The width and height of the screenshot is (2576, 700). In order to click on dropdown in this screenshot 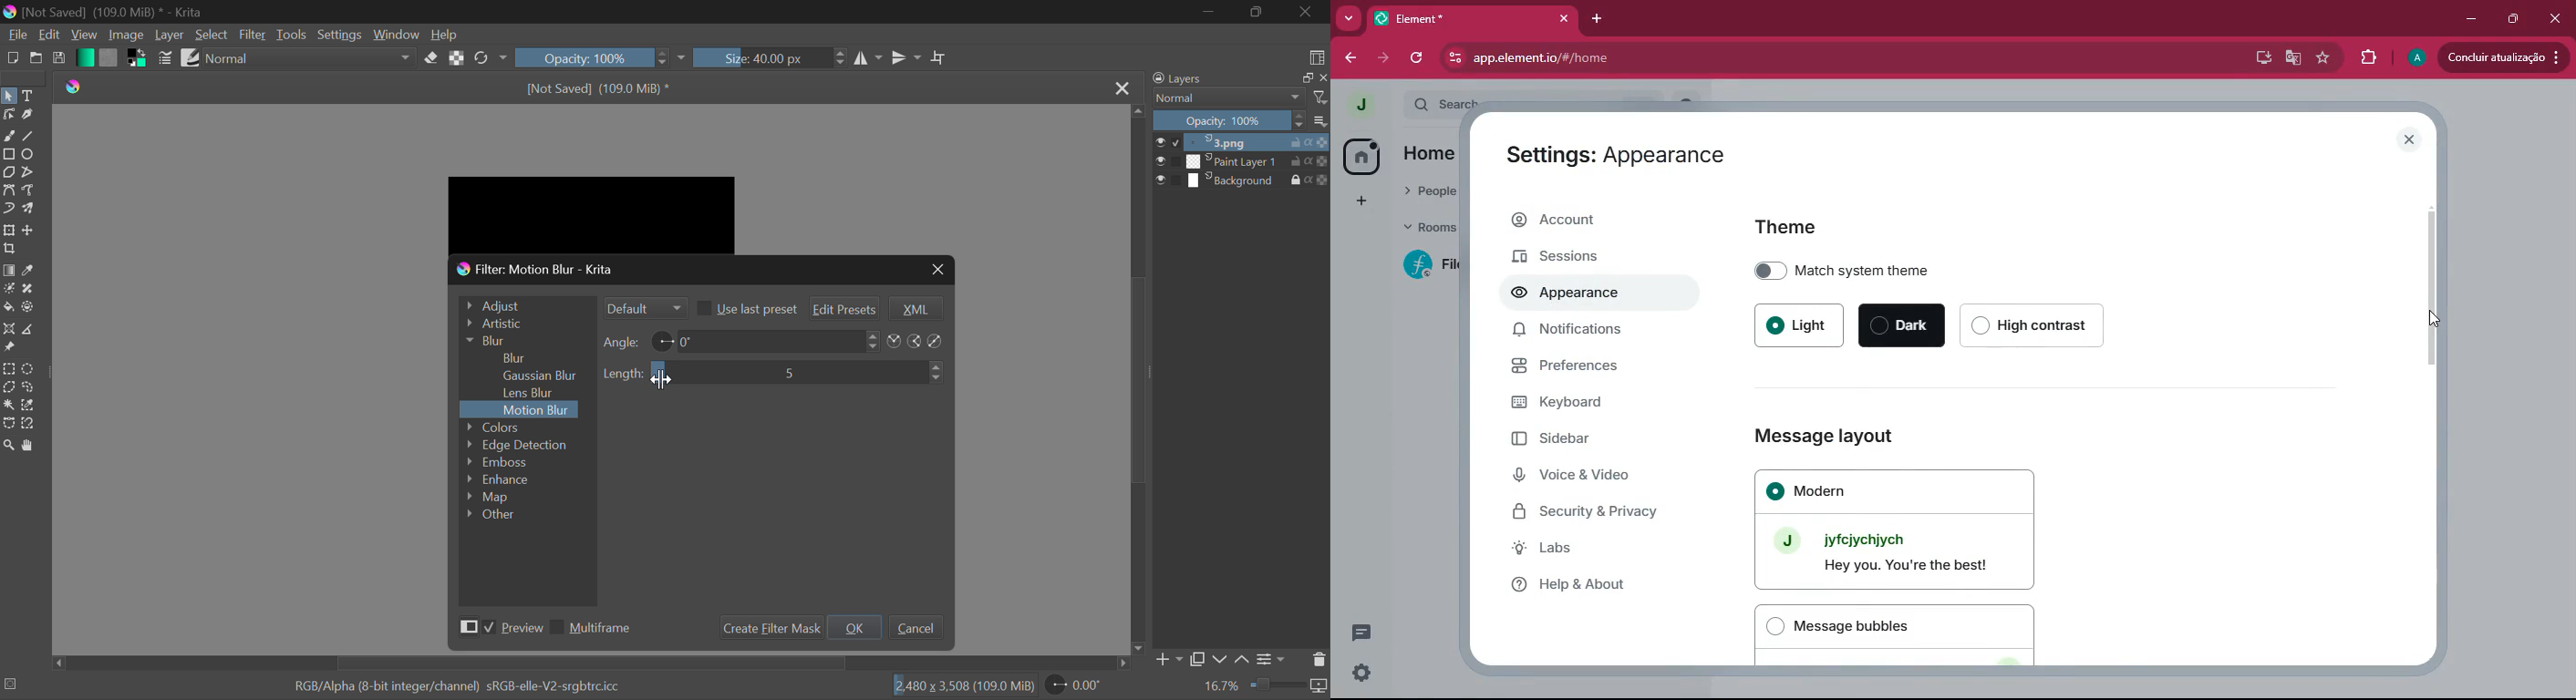, I will do `click(685, 58)`.